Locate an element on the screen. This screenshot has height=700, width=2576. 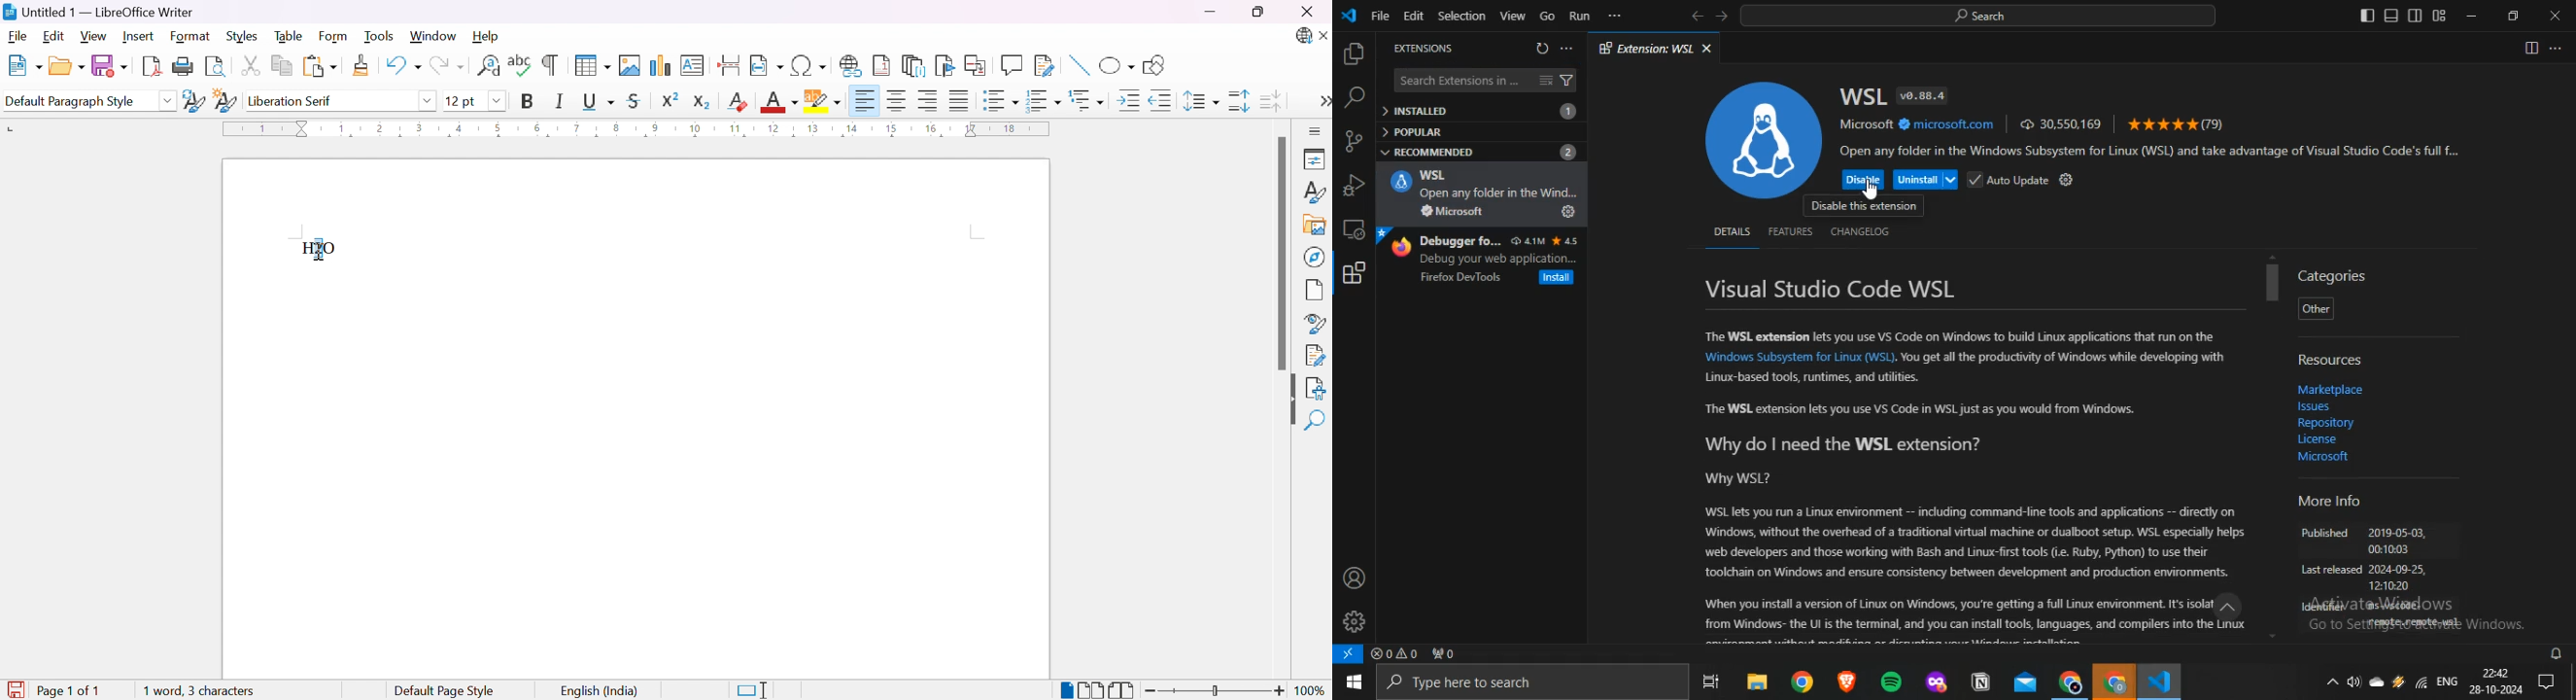
New is located at coordinates (24, 67).